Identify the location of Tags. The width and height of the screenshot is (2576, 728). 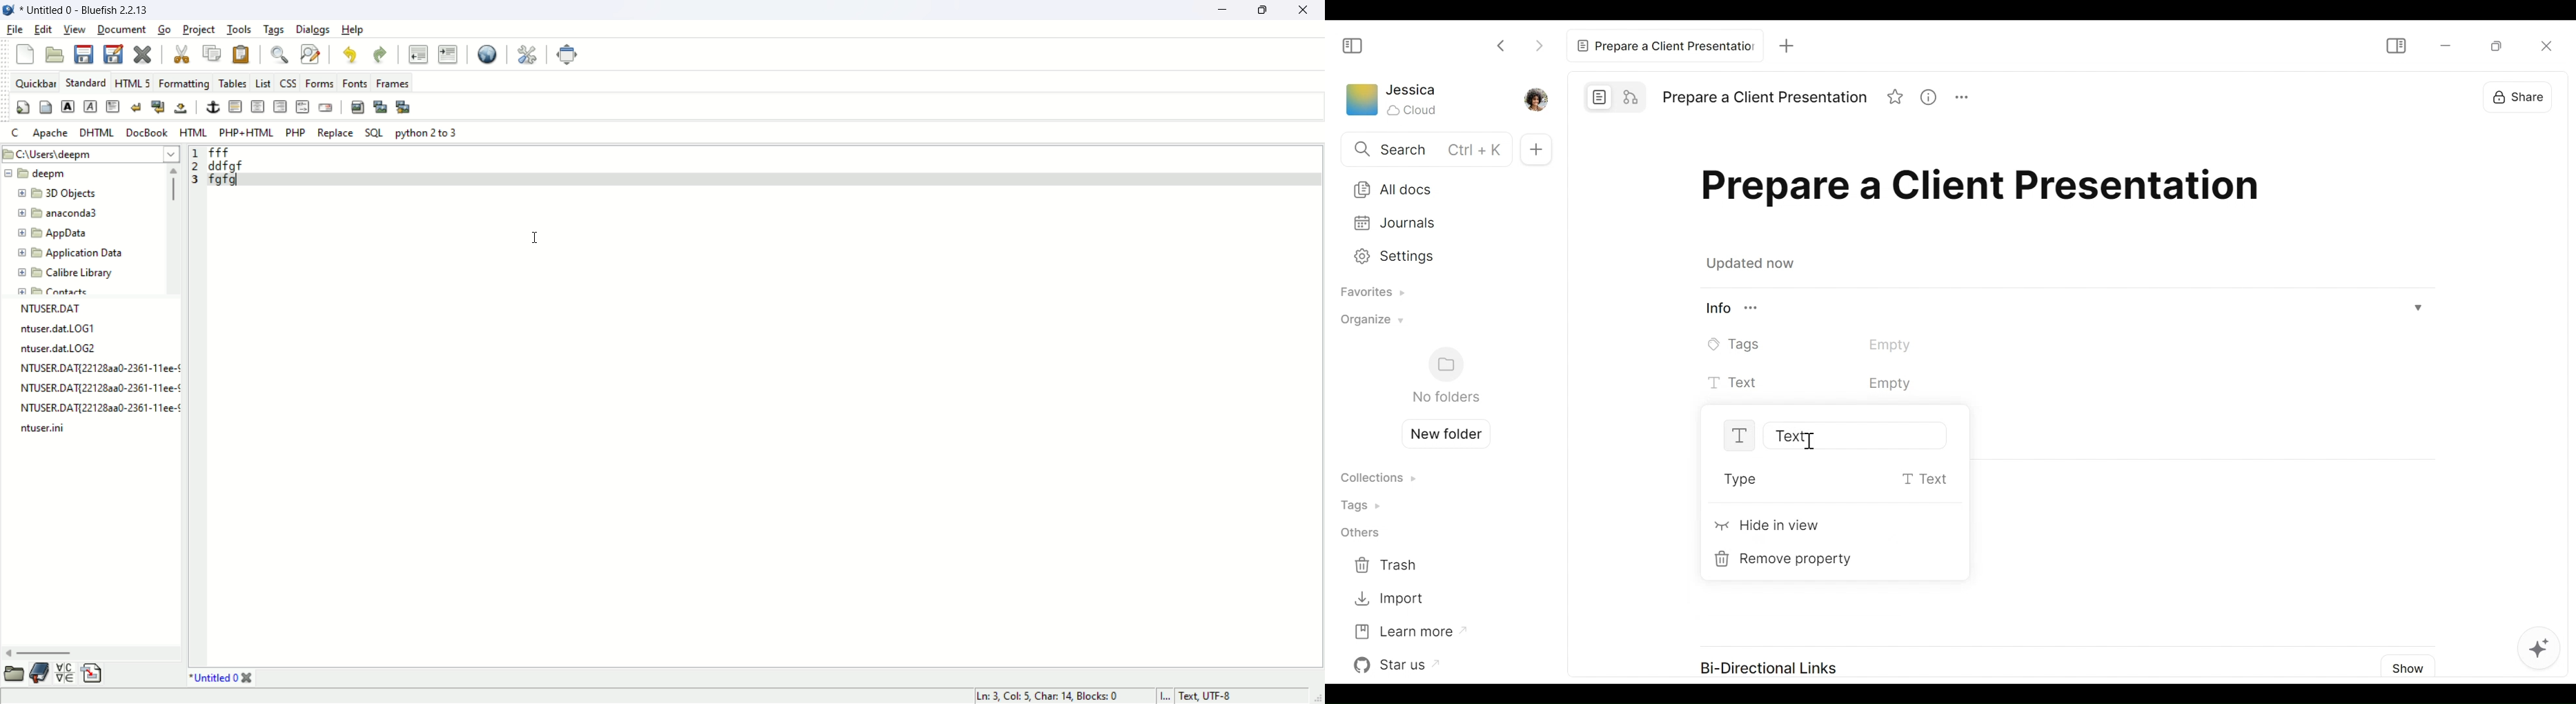
(1365, 505).